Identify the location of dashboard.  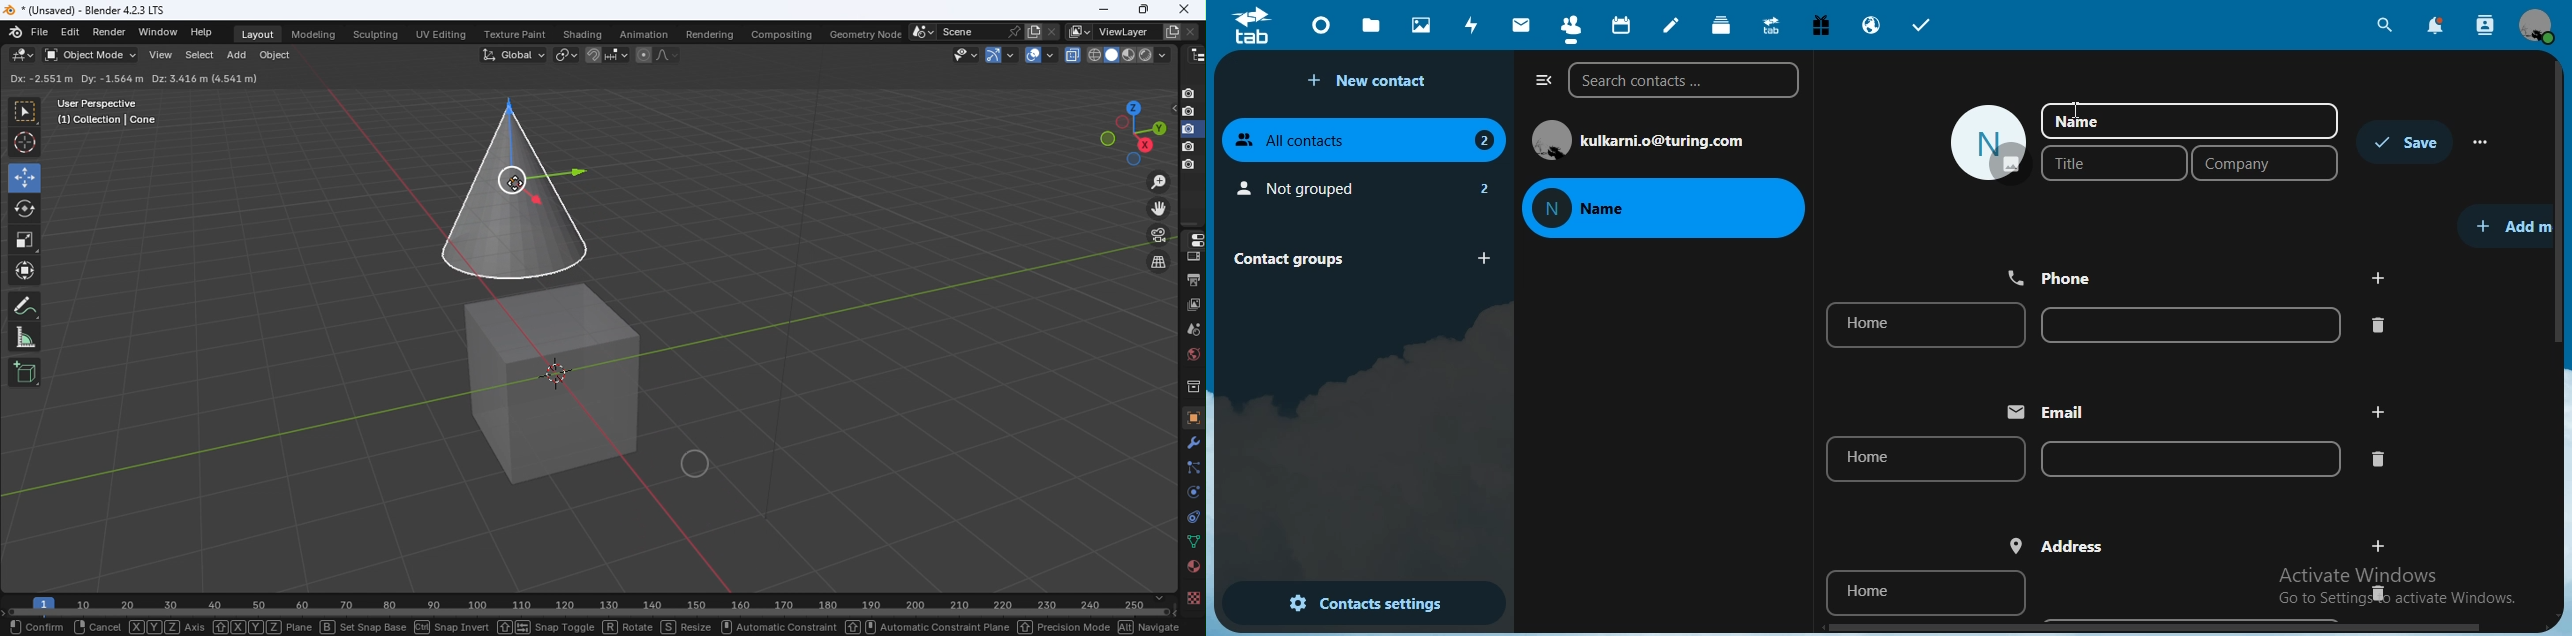
(1320, 24).